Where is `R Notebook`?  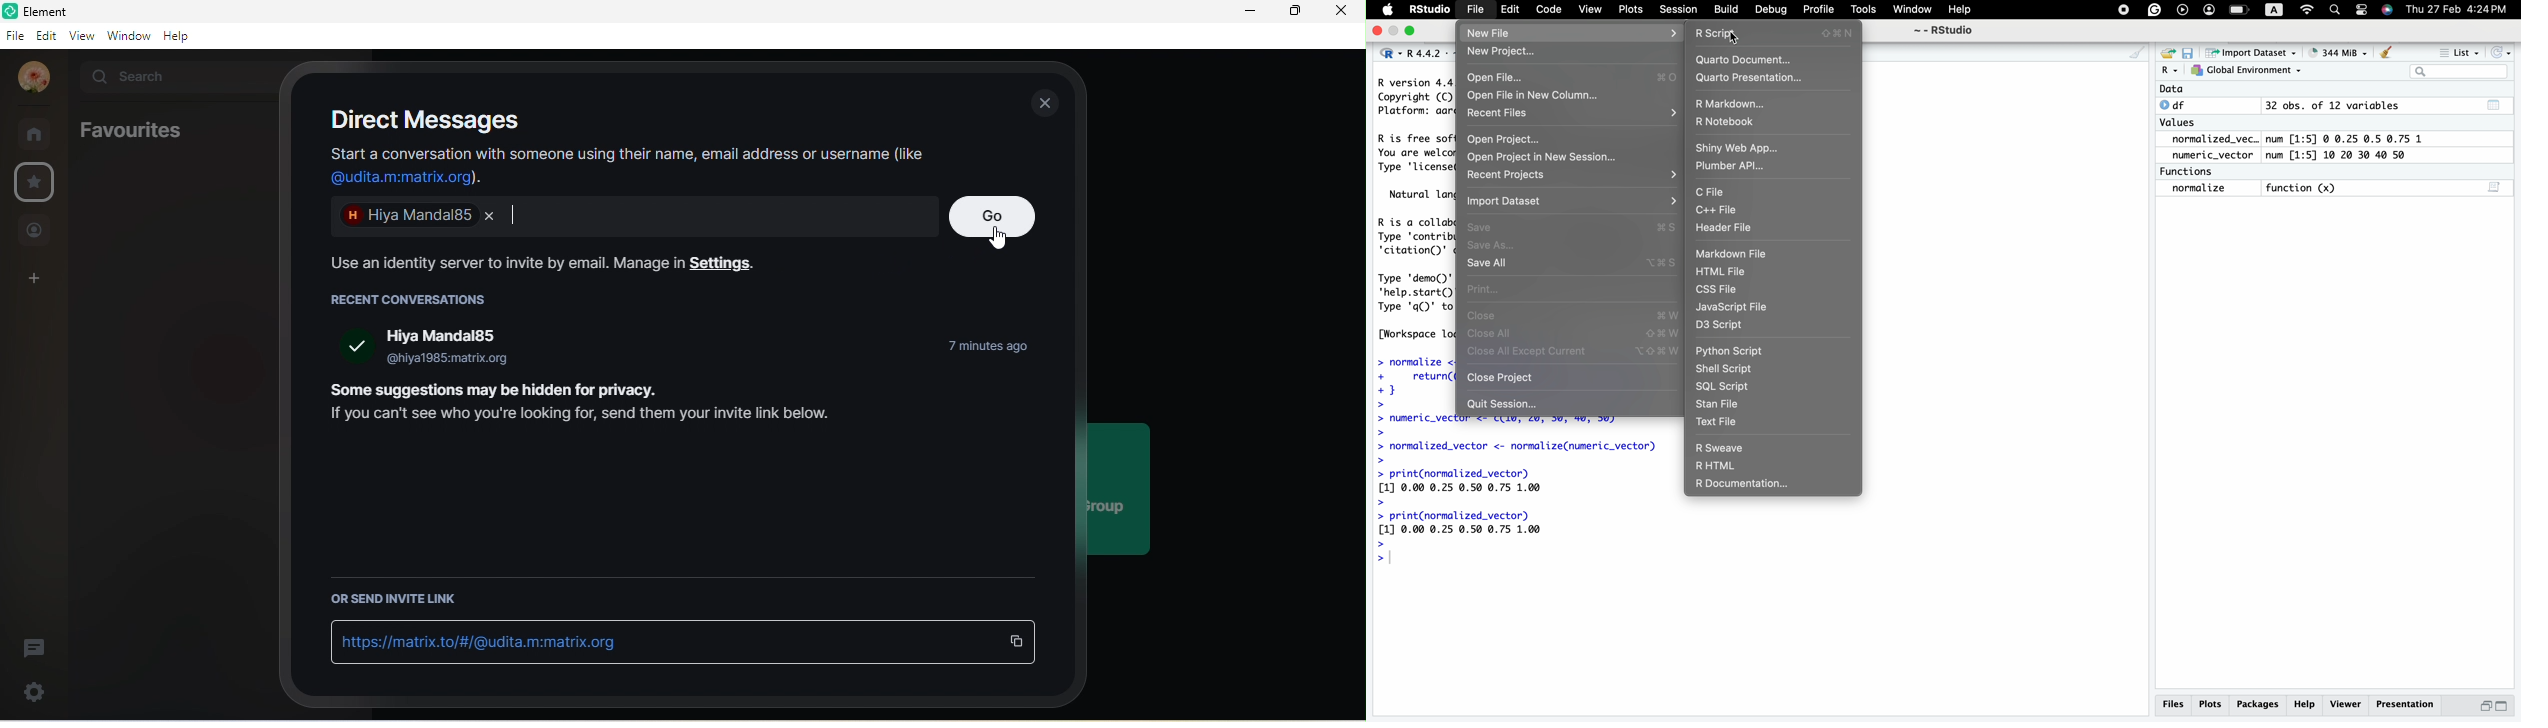
R Notebook is located at coordinates (1724, 123).